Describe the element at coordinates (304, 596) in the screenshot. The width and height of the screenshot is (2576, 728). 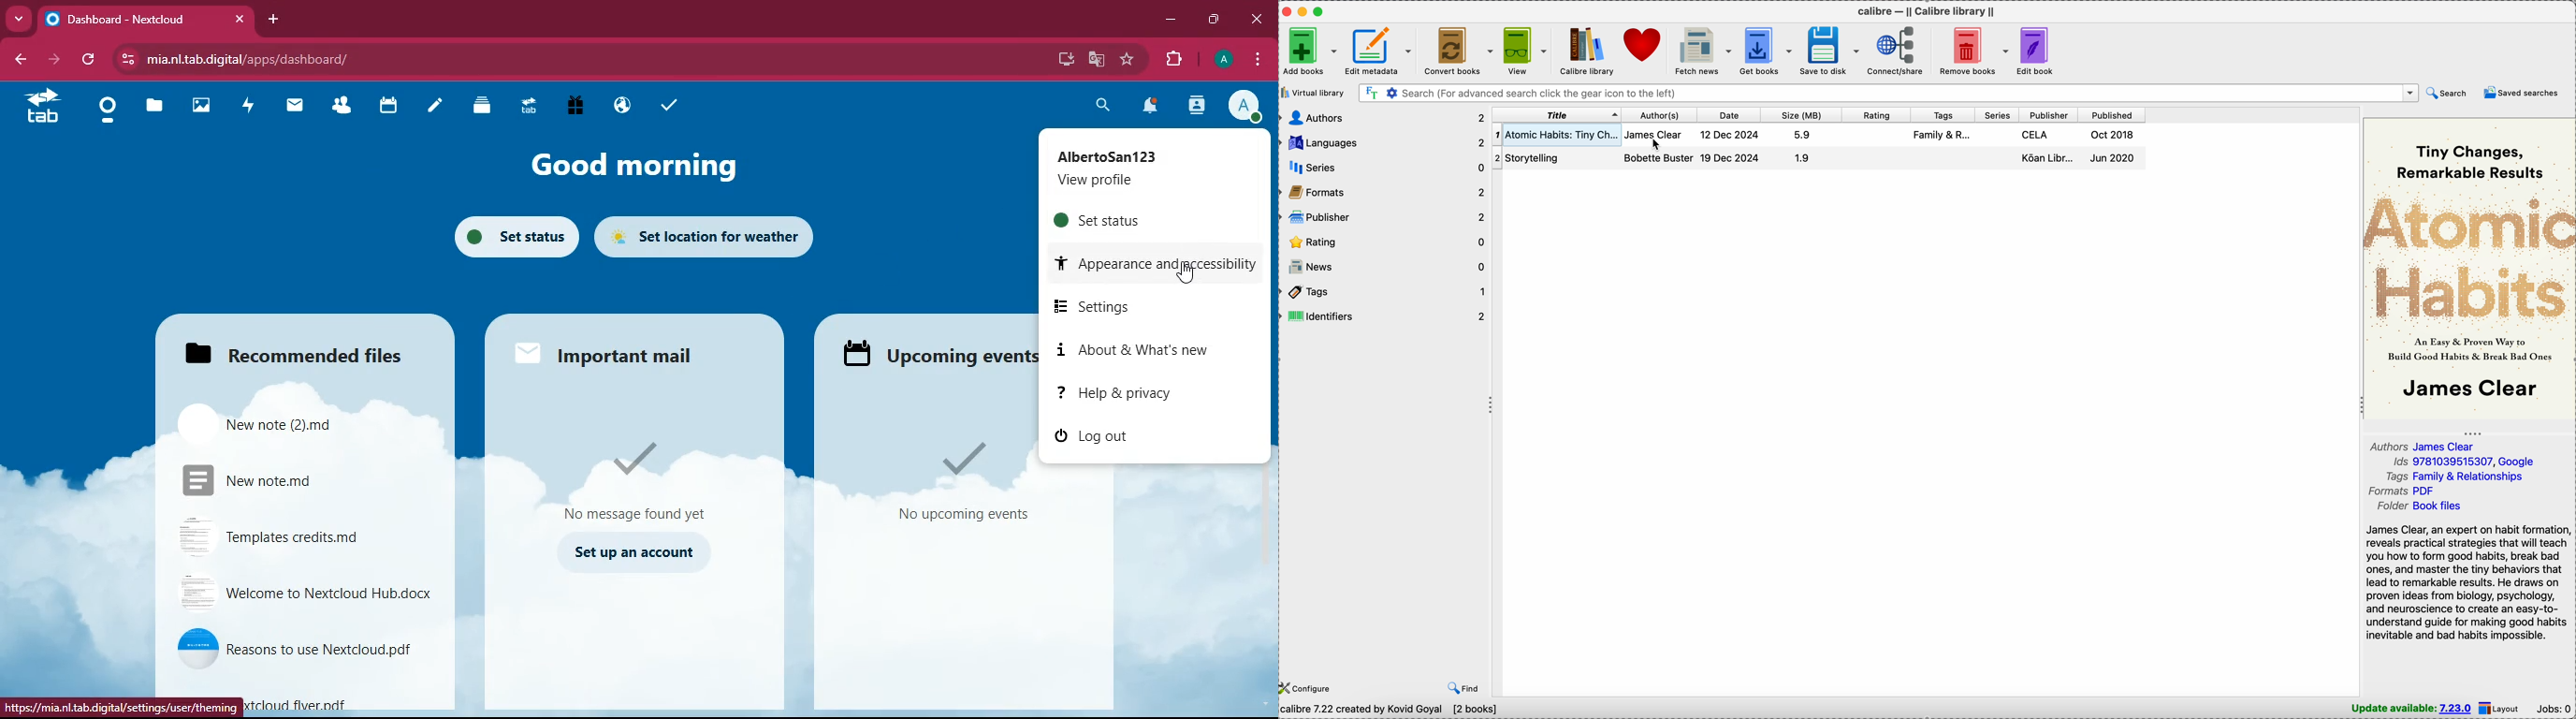
I see `file` at that location.